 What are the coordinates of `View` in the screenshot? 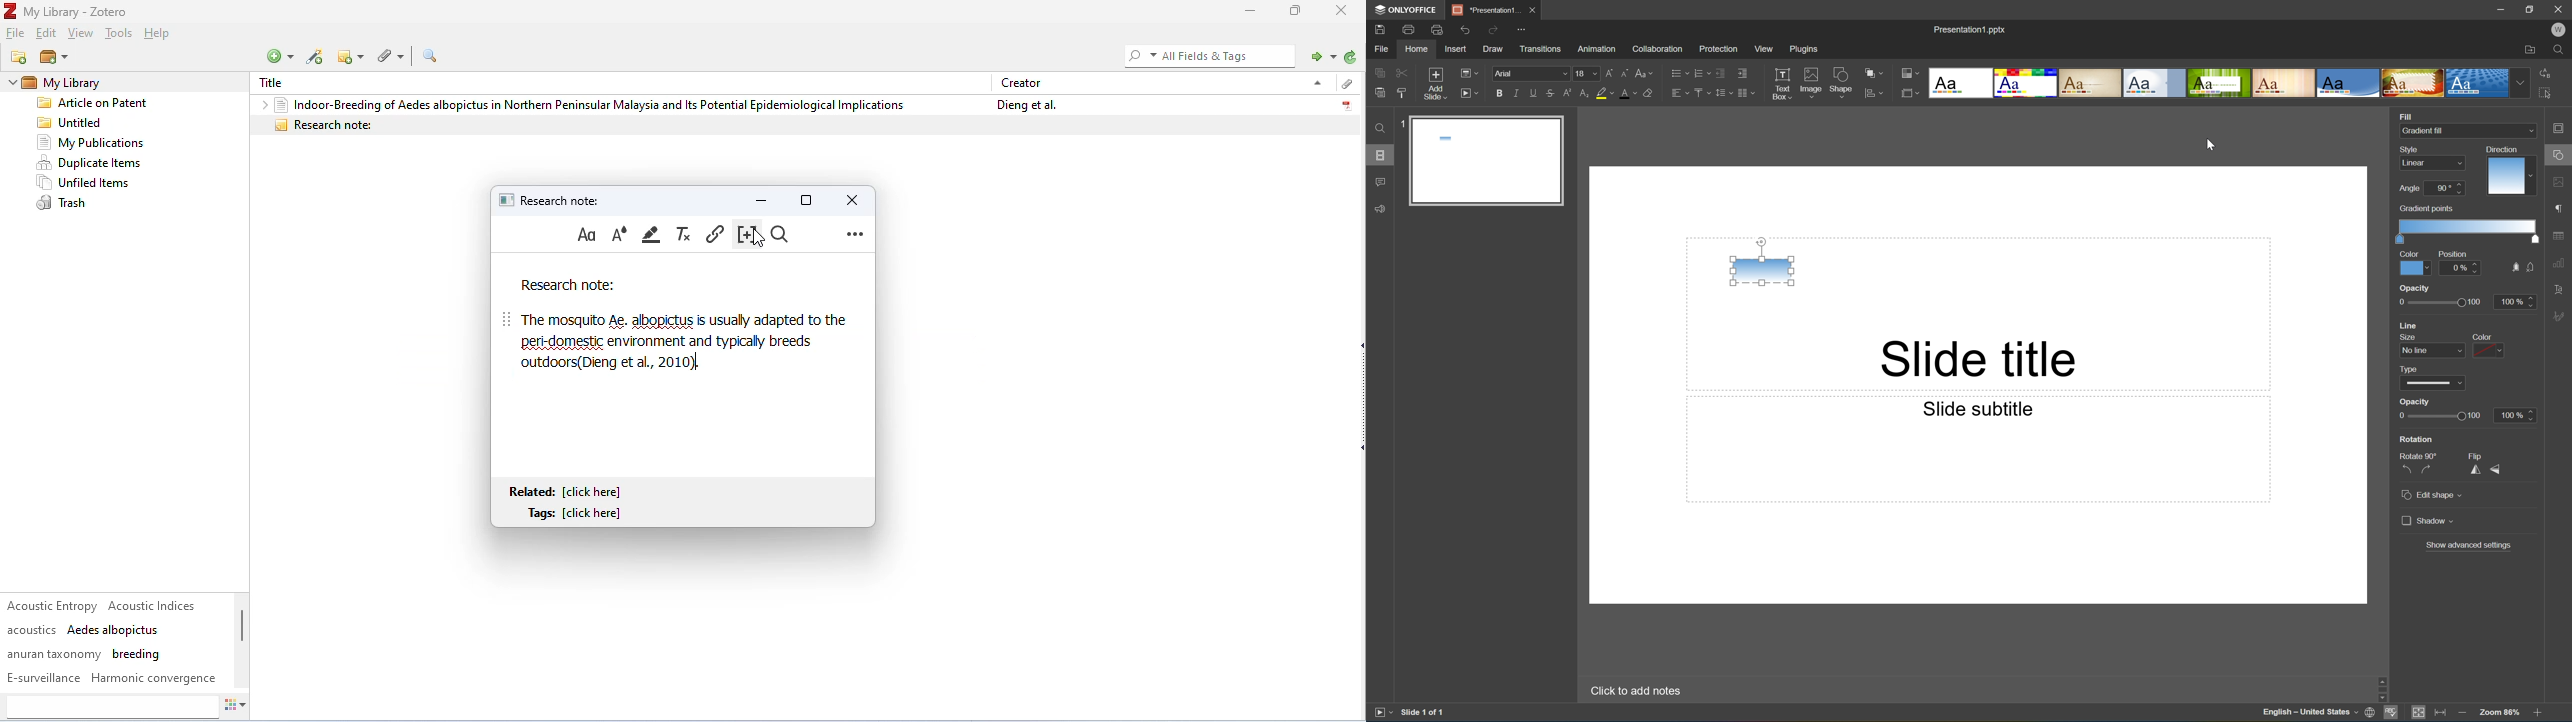 It's located at (1765, 49).